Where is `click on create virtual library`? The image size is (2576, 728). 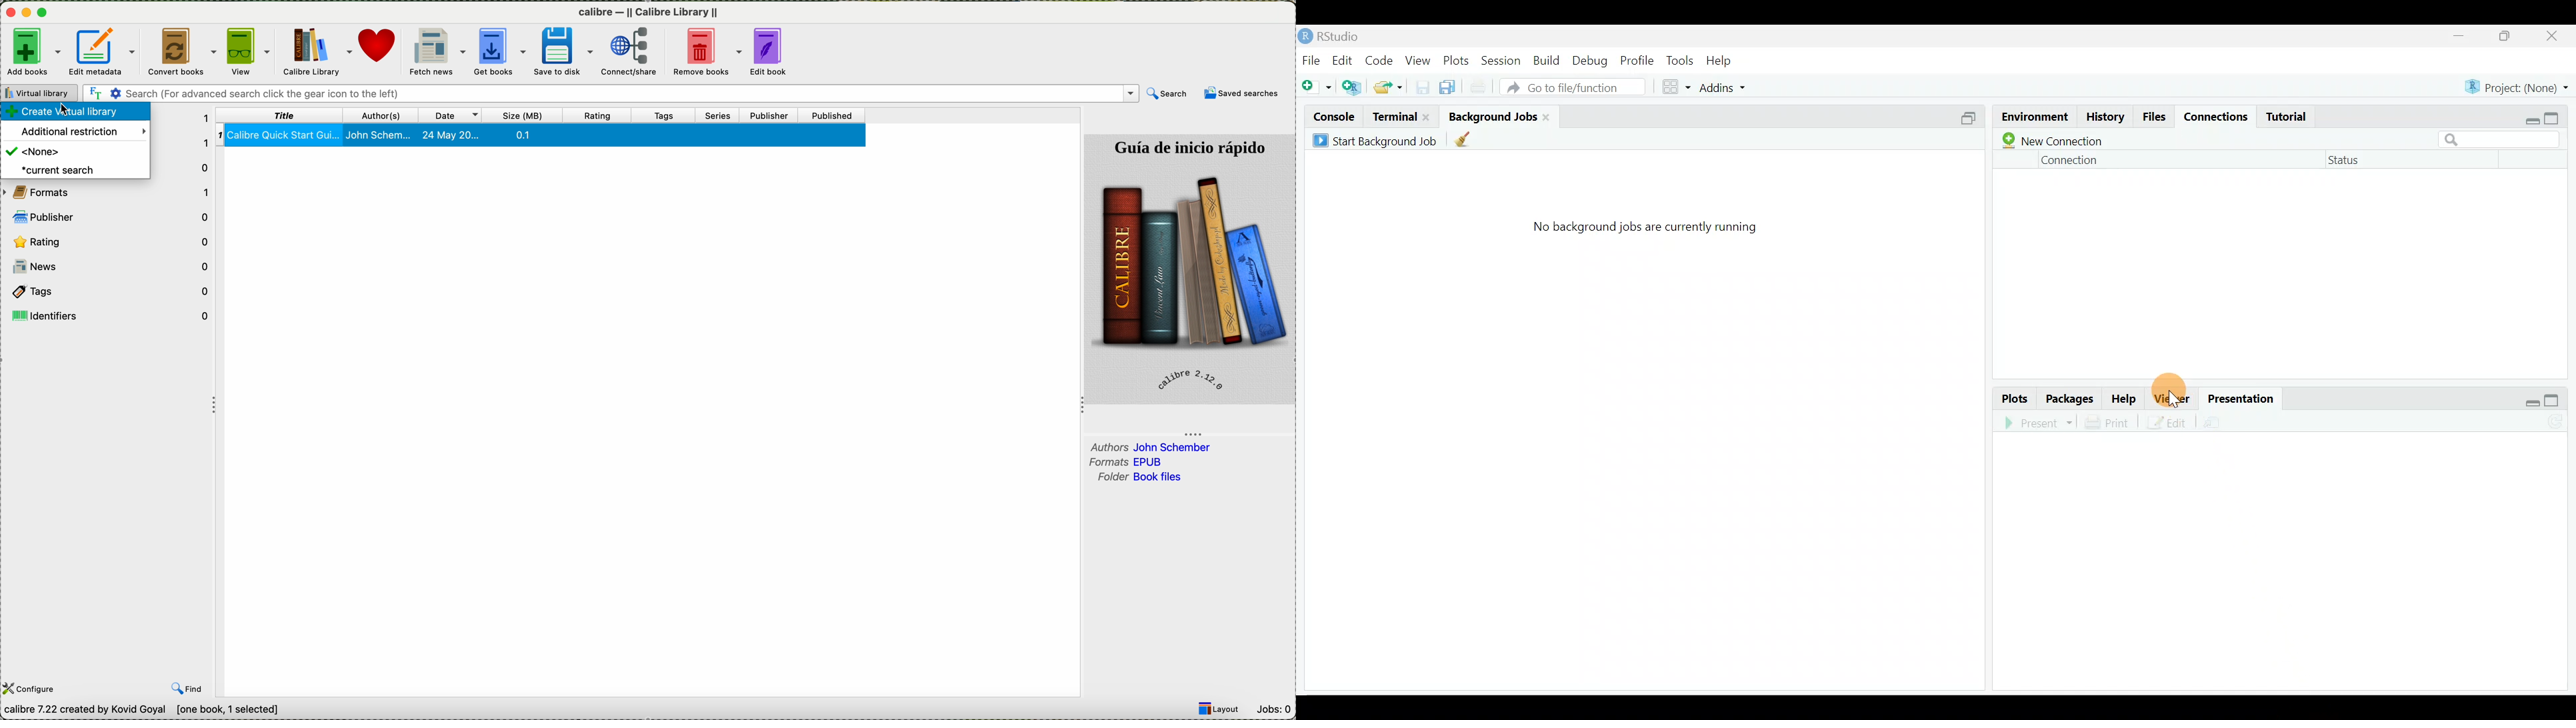 click on create virtual library is located at coordinates (78, 113).